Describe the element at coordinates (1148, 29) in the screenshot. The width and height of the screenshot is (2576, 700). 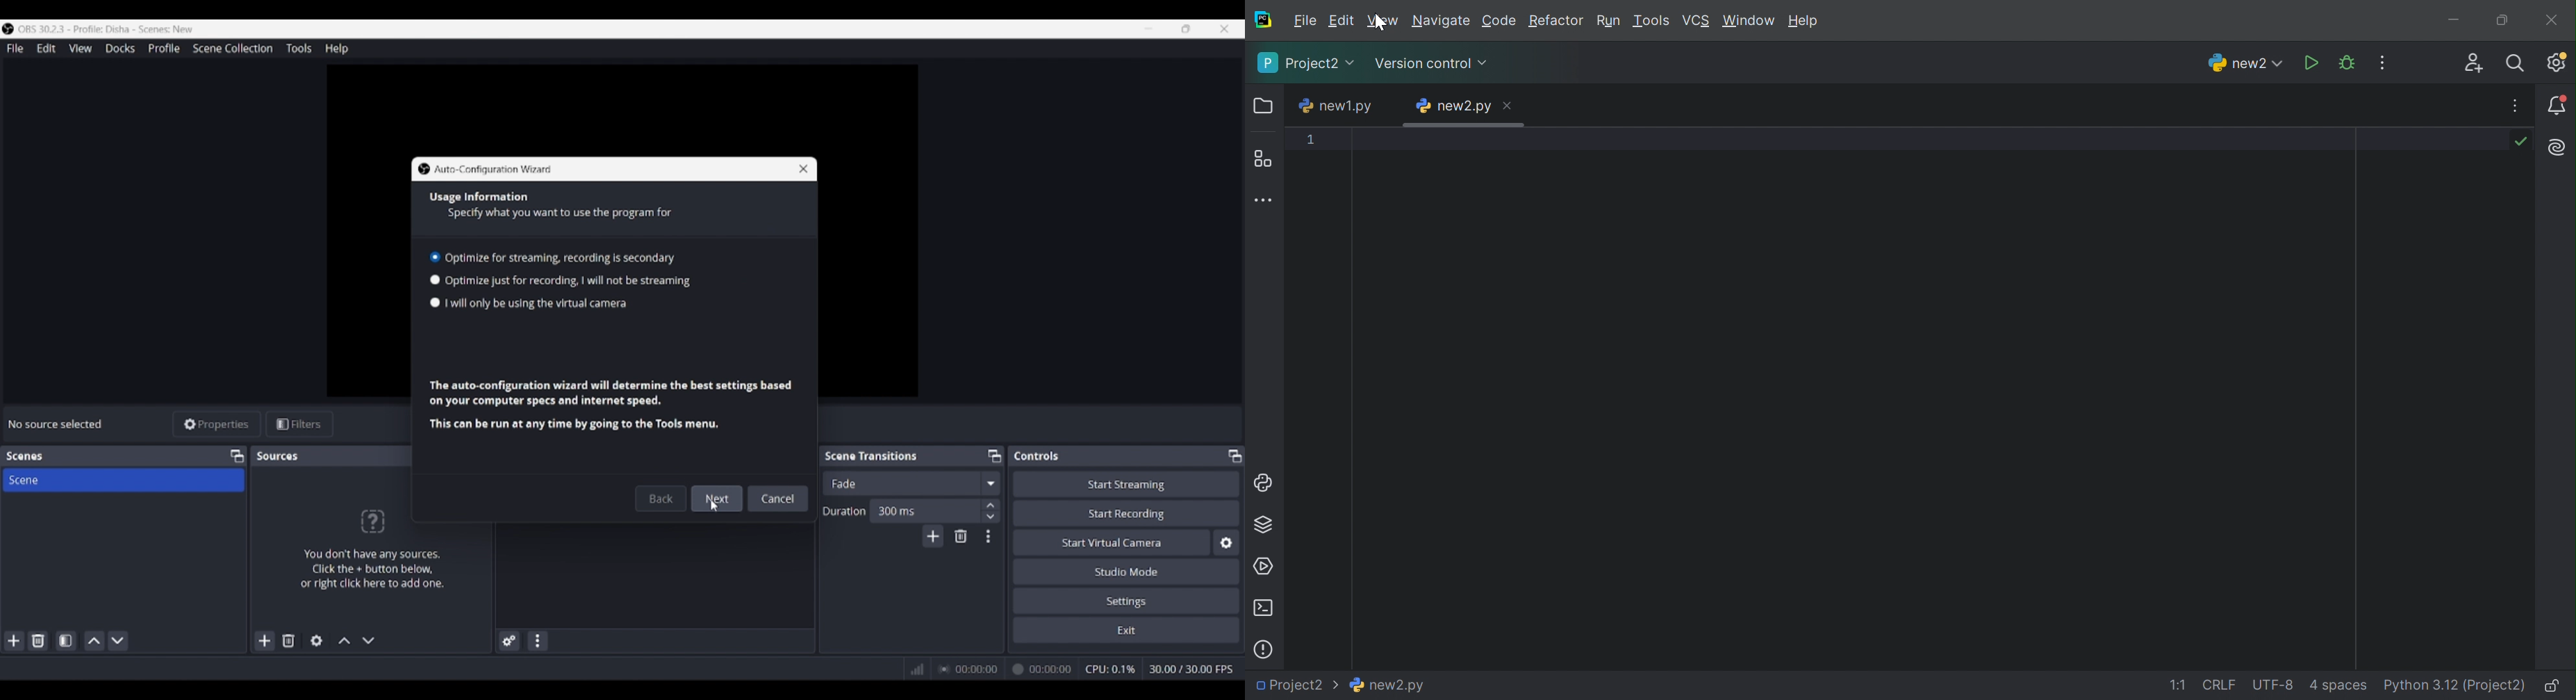
I see `Minimize` at that location.